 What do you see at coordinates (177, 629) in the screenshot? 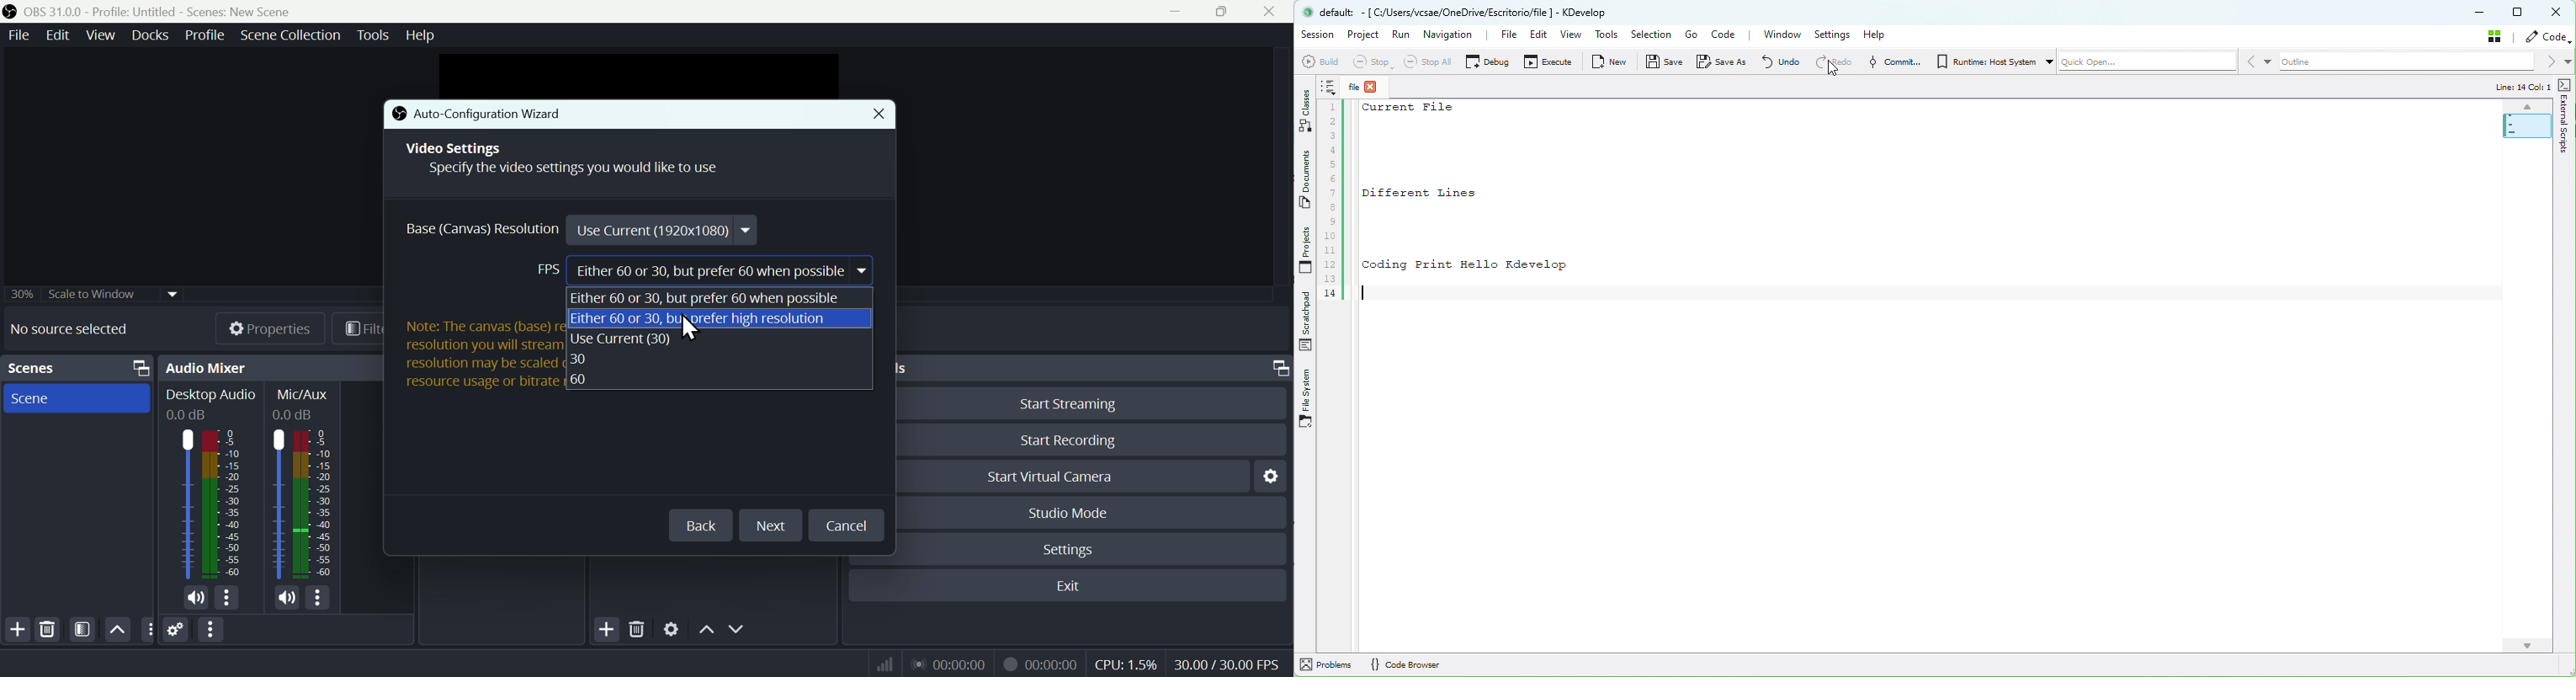
I see `Settings` at bounding box center [177, 629].